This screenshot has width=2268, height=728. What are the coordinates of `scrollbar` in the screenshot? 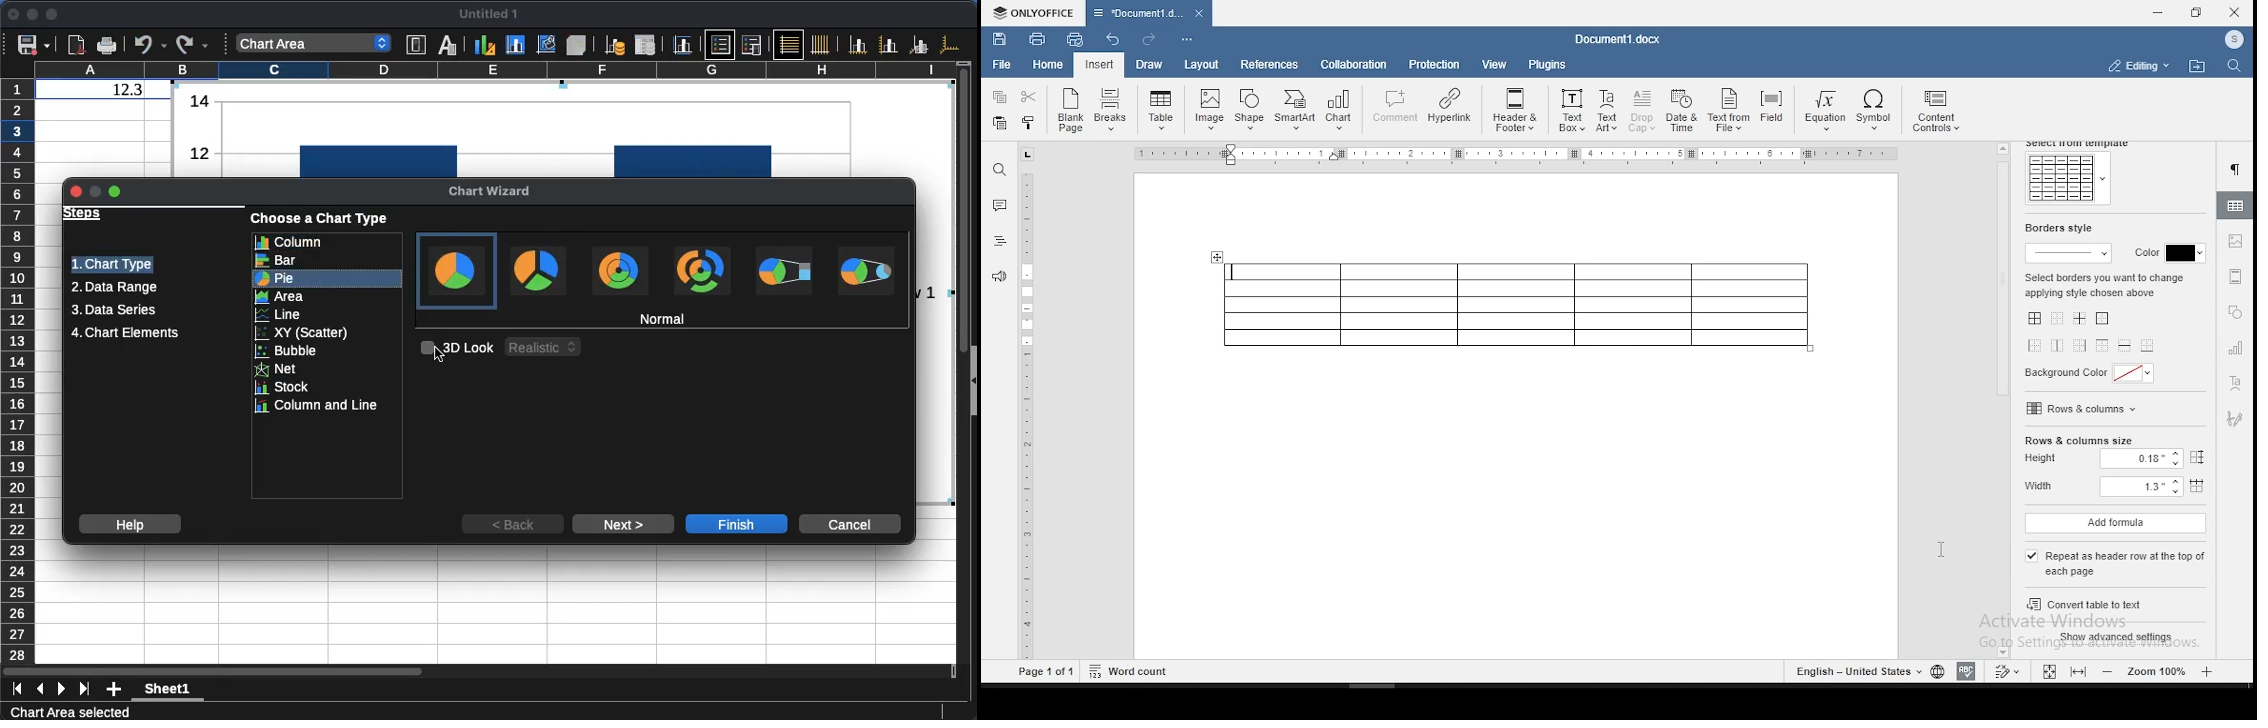 It's located at (2003, 400).